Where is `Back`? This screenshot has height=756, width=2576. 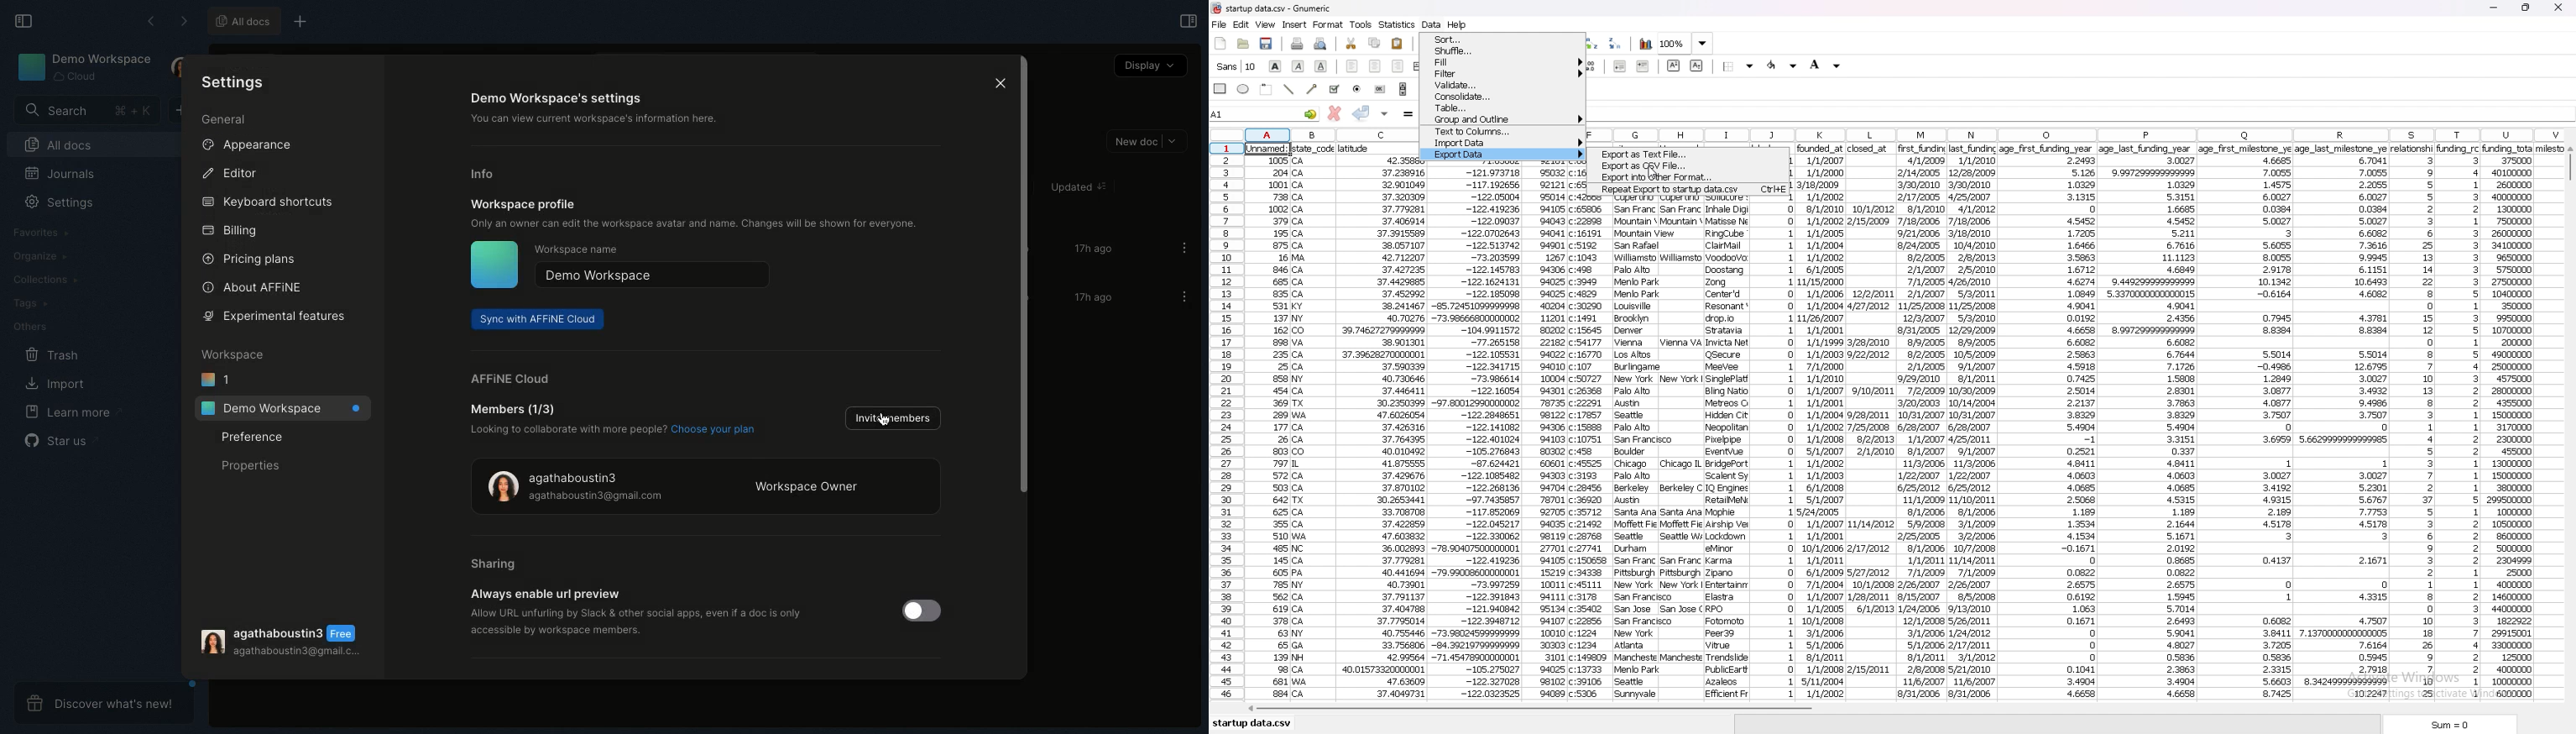
Back is located at coordinates (150, 21).